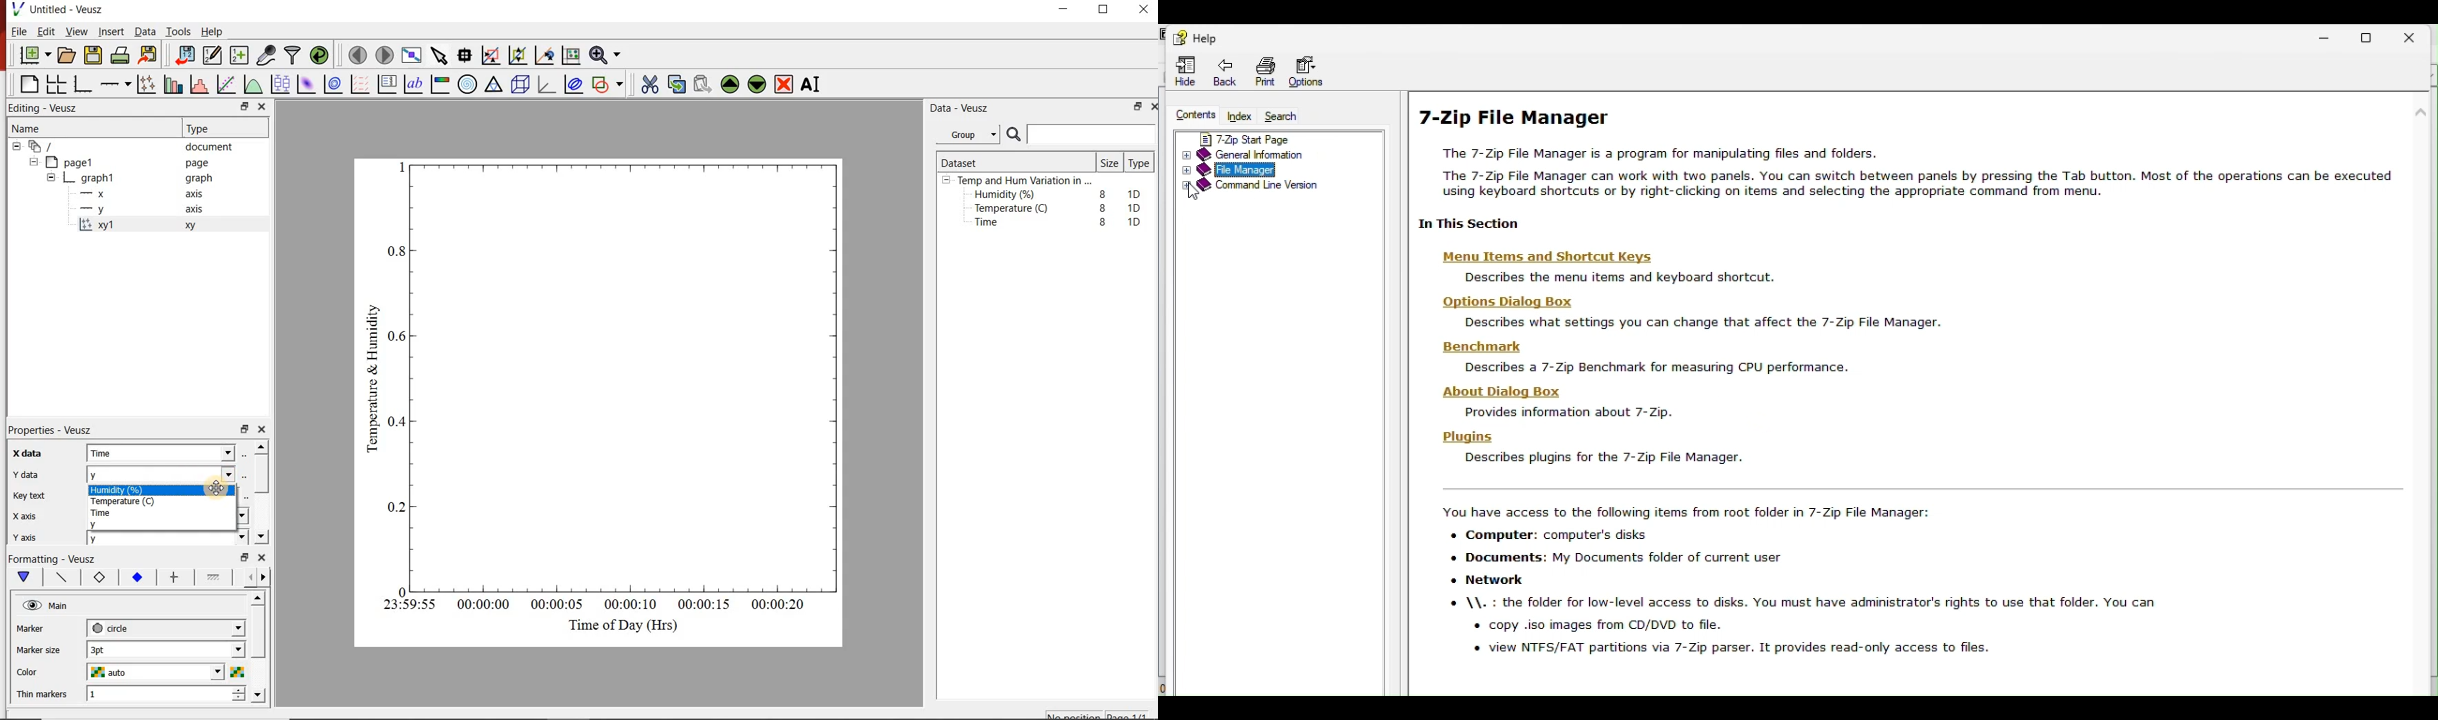 The height and width of the screenshot is (728, 2464). What do you see at coordinates (2332, 38) in the screenshot?
I see `Minimise` at bounding box center [2332, 38].